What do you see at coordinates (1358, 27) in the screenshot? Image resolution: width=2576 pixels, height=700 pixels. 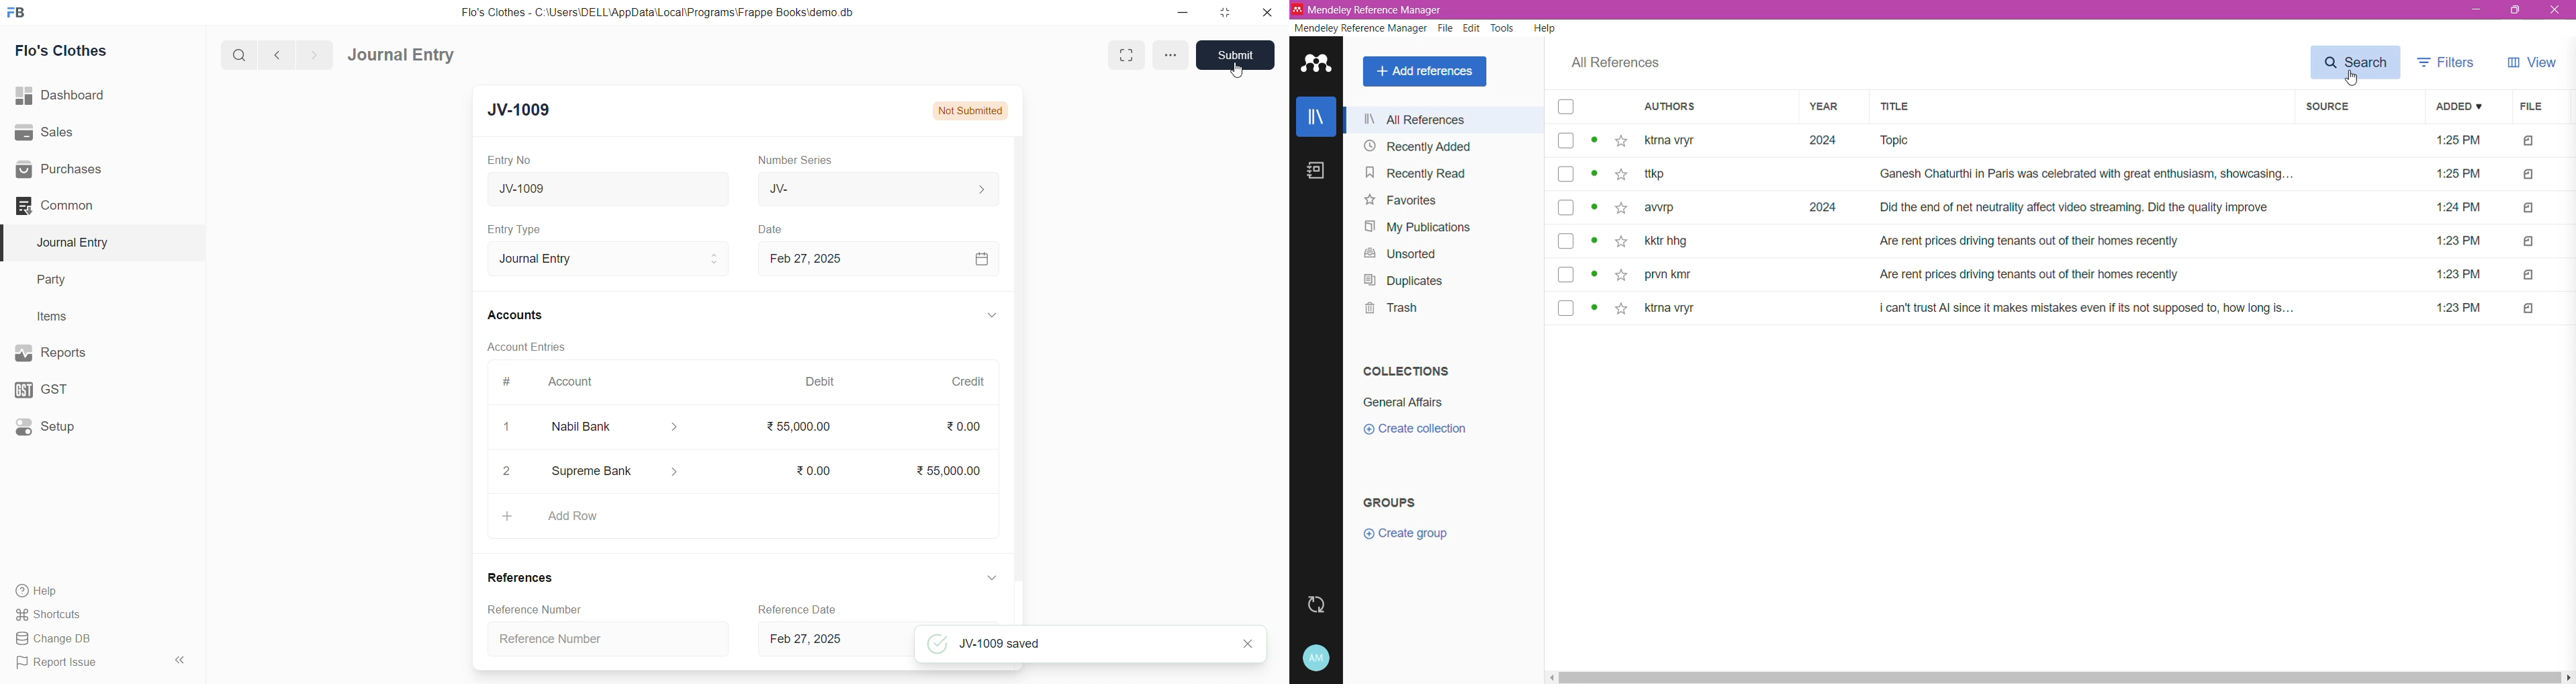 I see `Mendeley Reference Manager` at bounding box center [1358, 27].